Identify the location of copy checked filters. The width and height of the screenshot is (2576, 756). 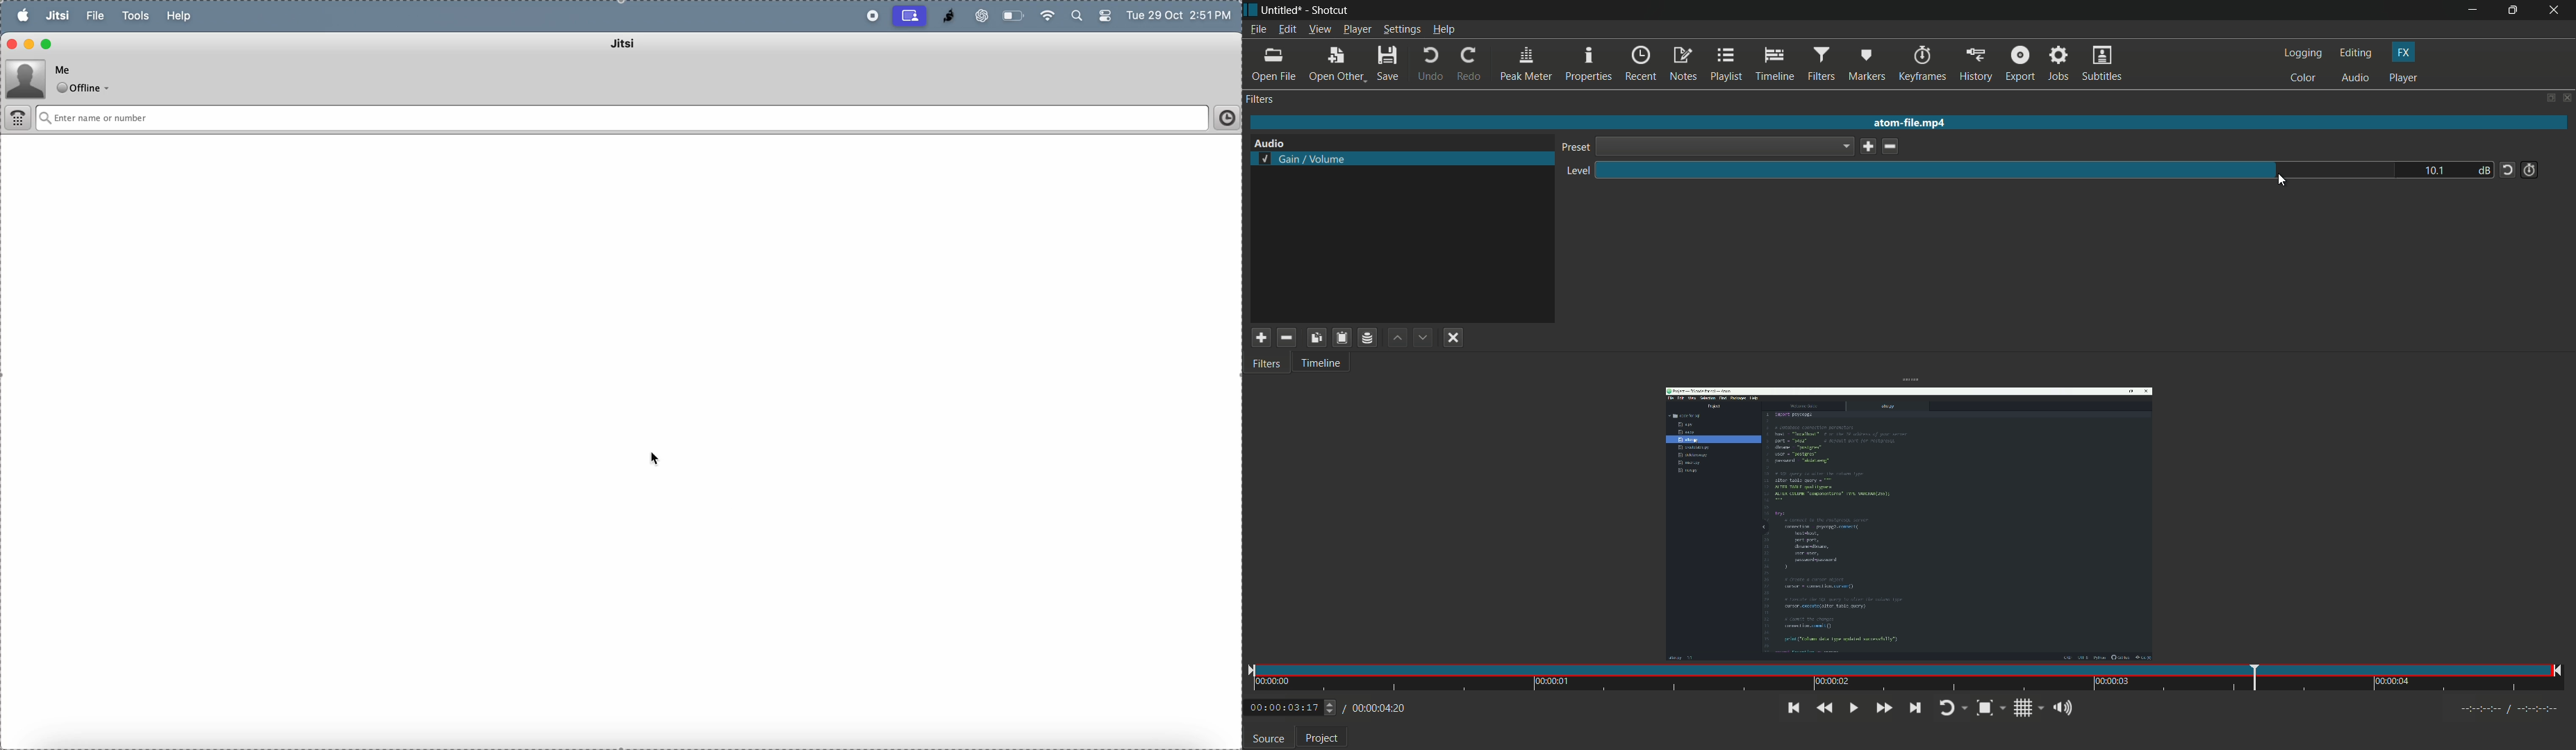
(1316, 338).